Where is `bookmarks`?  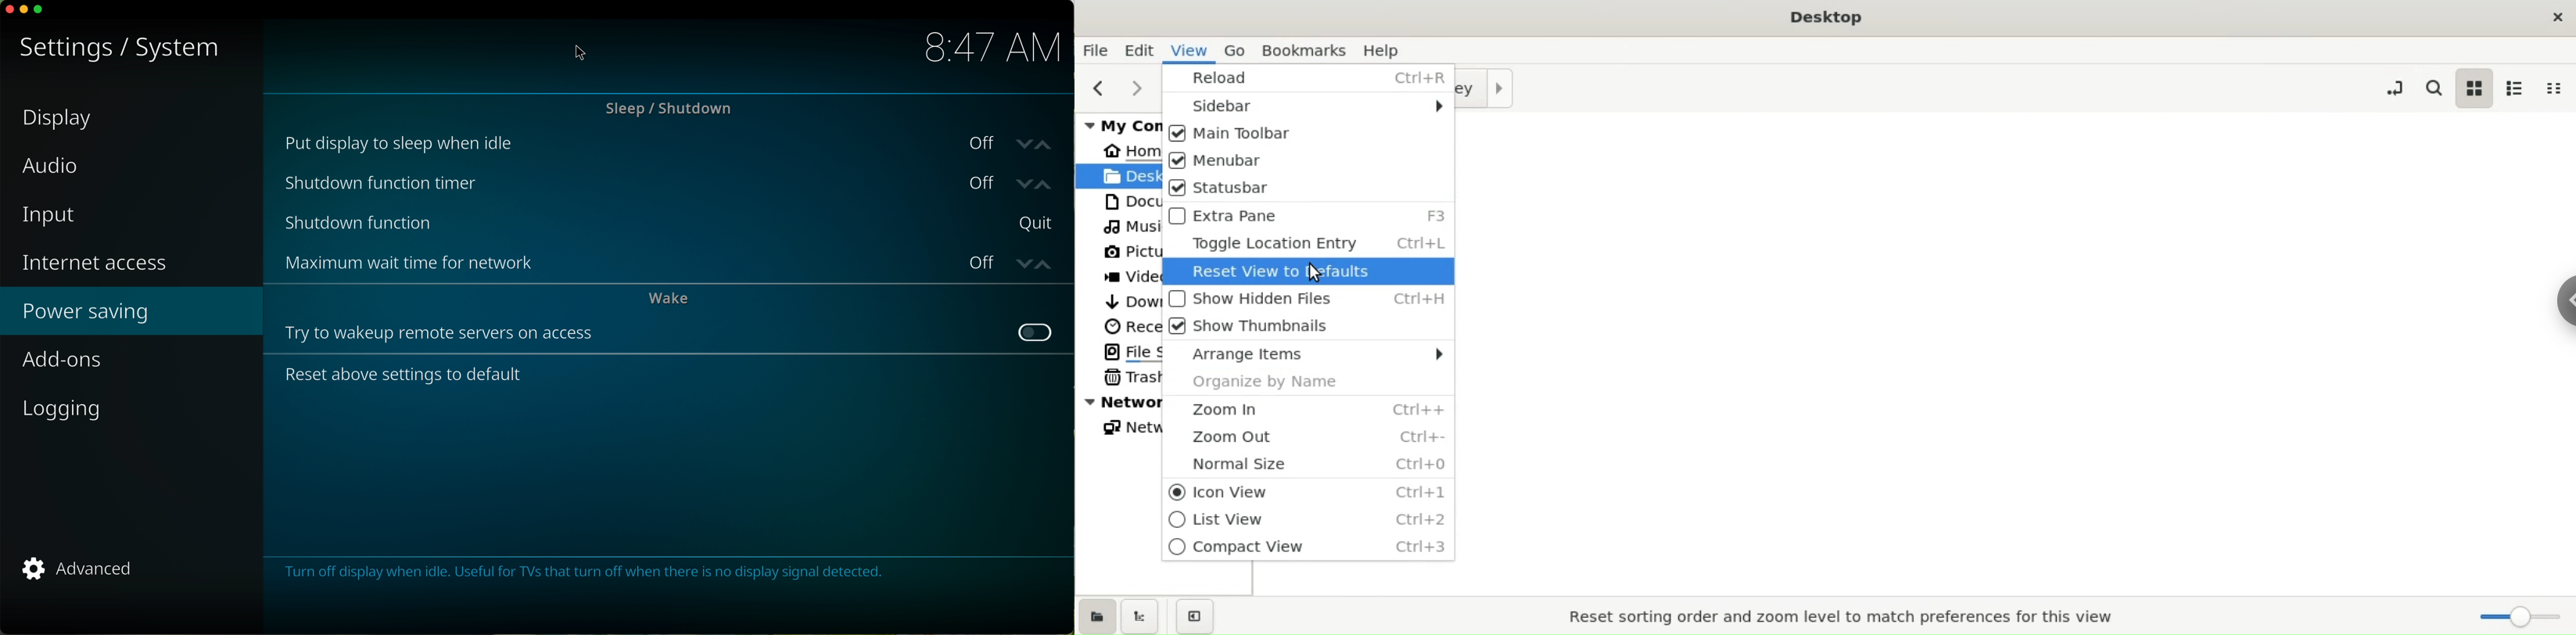 bookmarks is located at coordinates (1303, 50).